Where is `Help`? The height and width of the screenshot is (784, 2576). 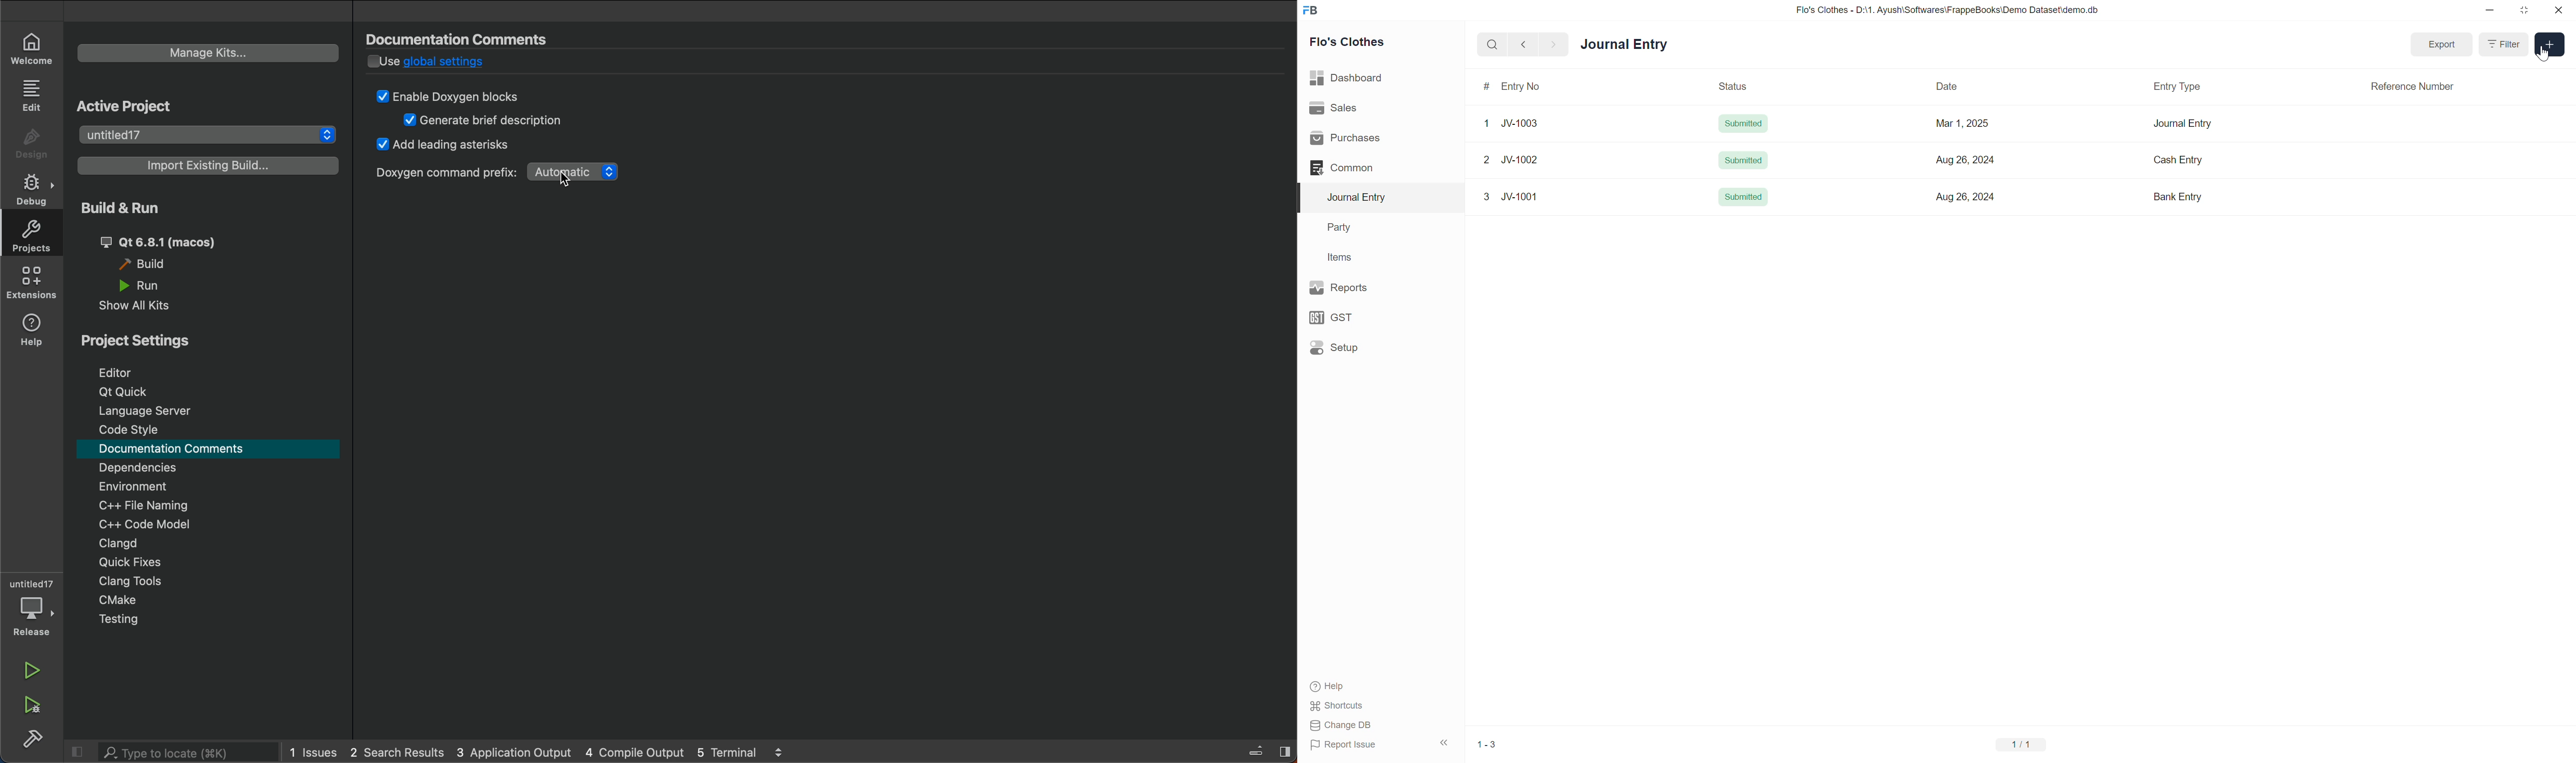 Help is located at coordinates (1330, 687).